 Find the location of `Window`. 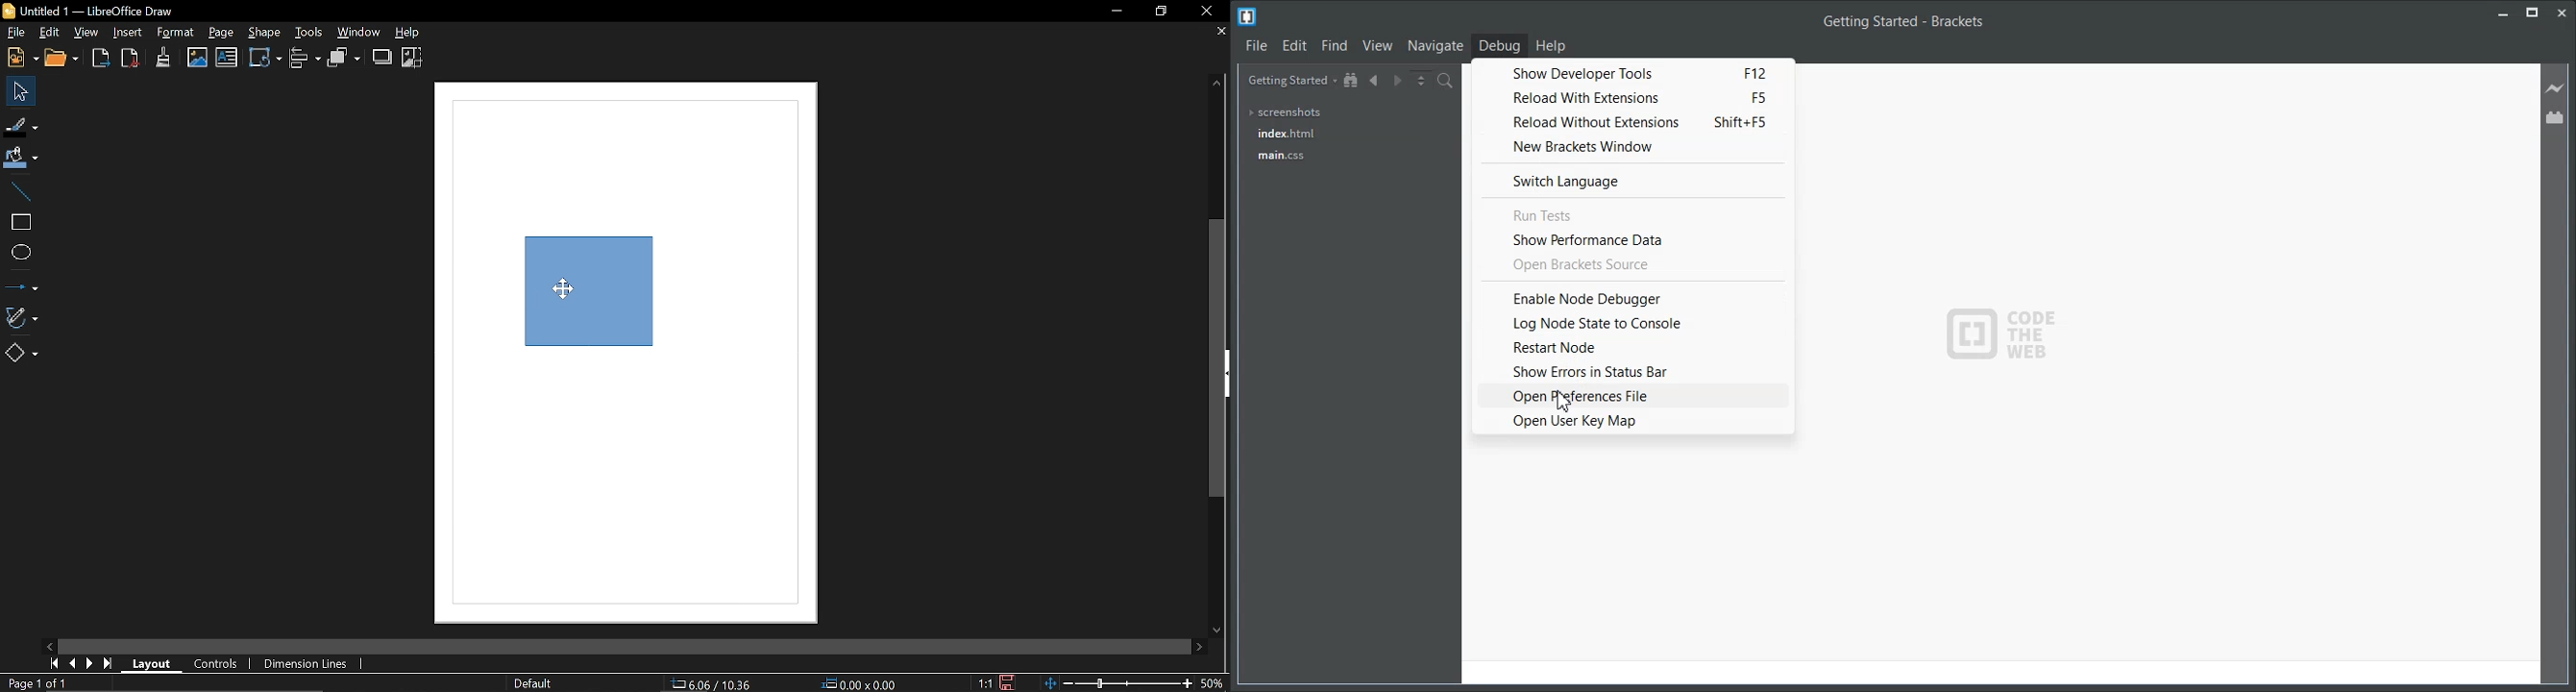

Window is located at coordinates (359, 32).